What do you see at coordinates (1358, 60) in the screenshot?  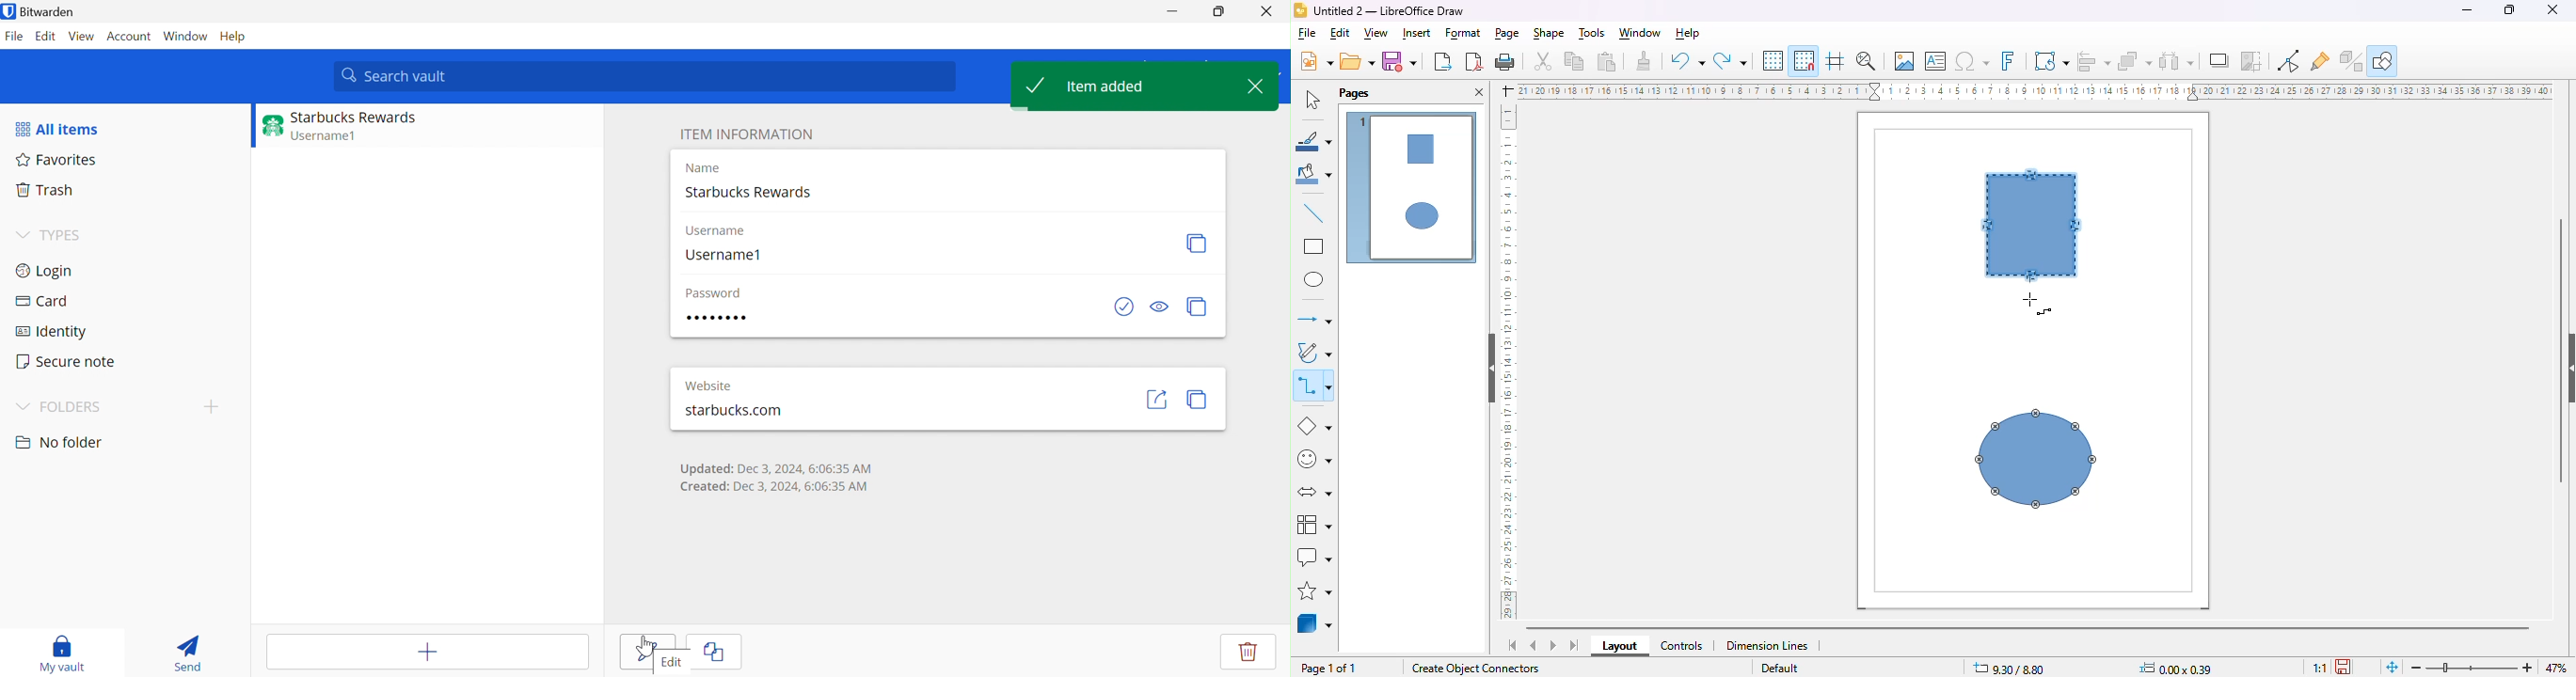 I see `open` at bounding box center [1358, 60].